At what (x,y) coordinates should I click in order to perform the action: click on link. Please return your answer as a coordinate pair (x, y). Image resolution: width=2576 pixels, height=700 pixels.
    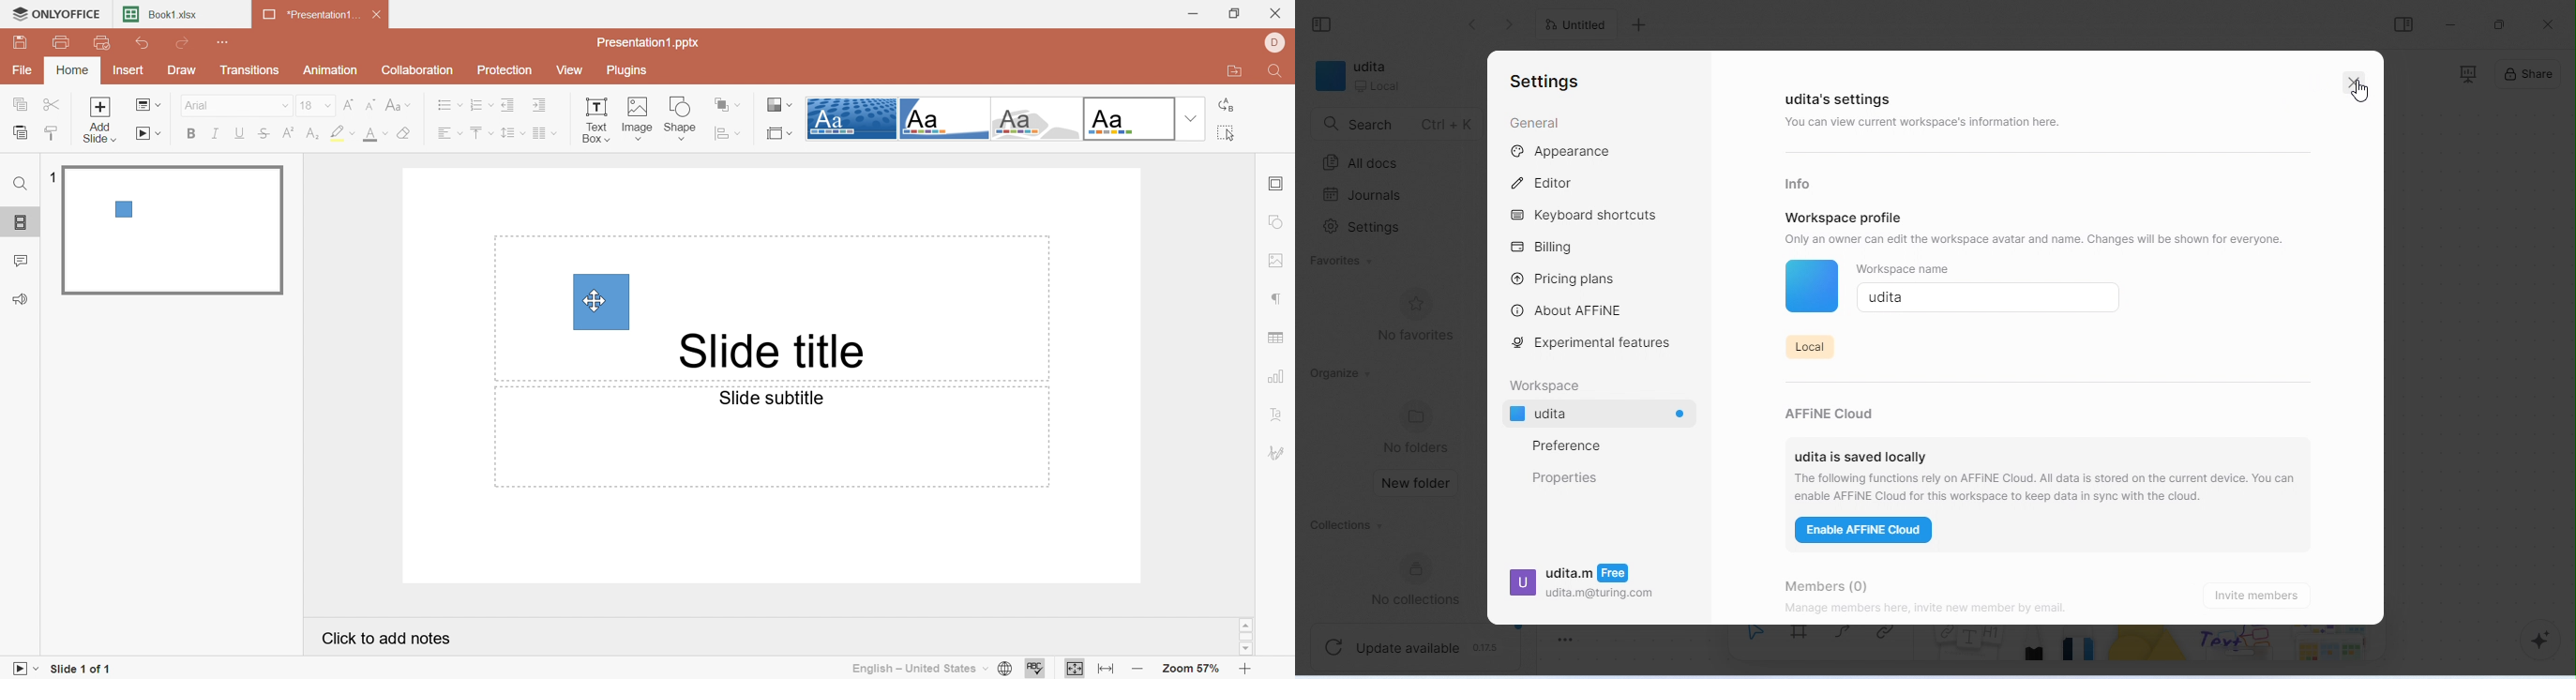
    Looking at the image, I should click on (1892, 641).